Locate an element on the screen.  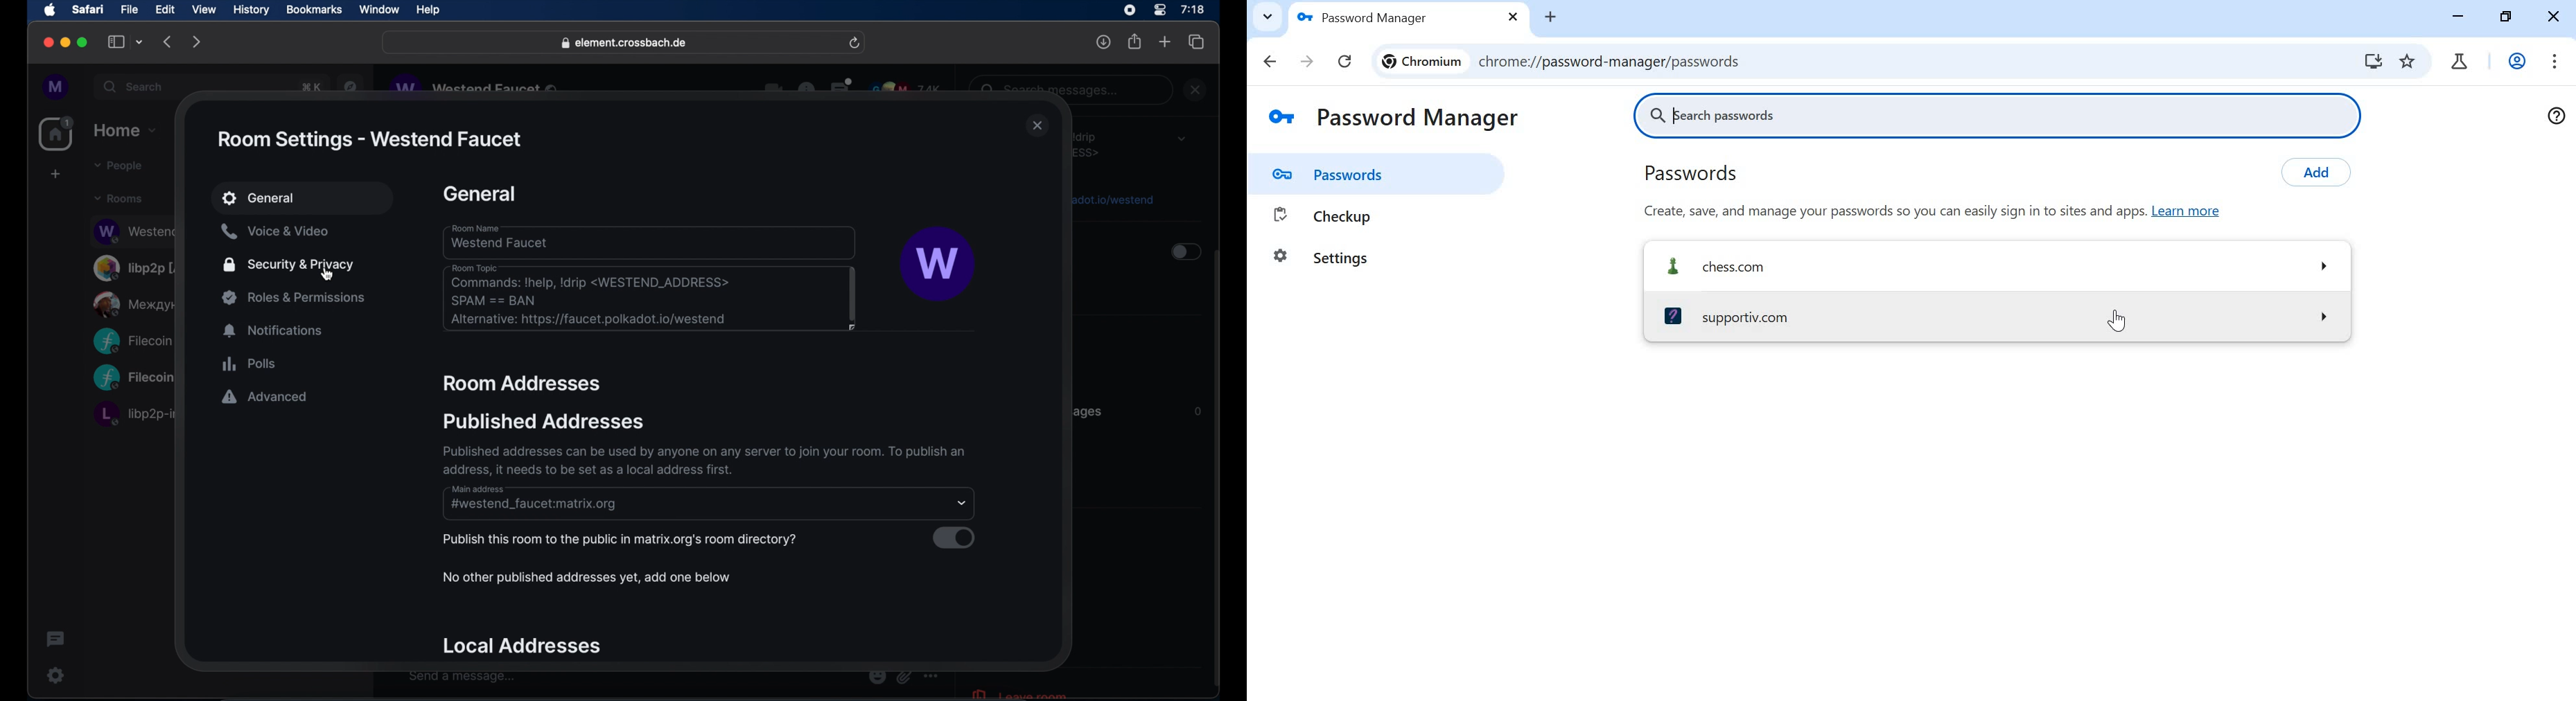
public room url is located at coordinates (534, 505).